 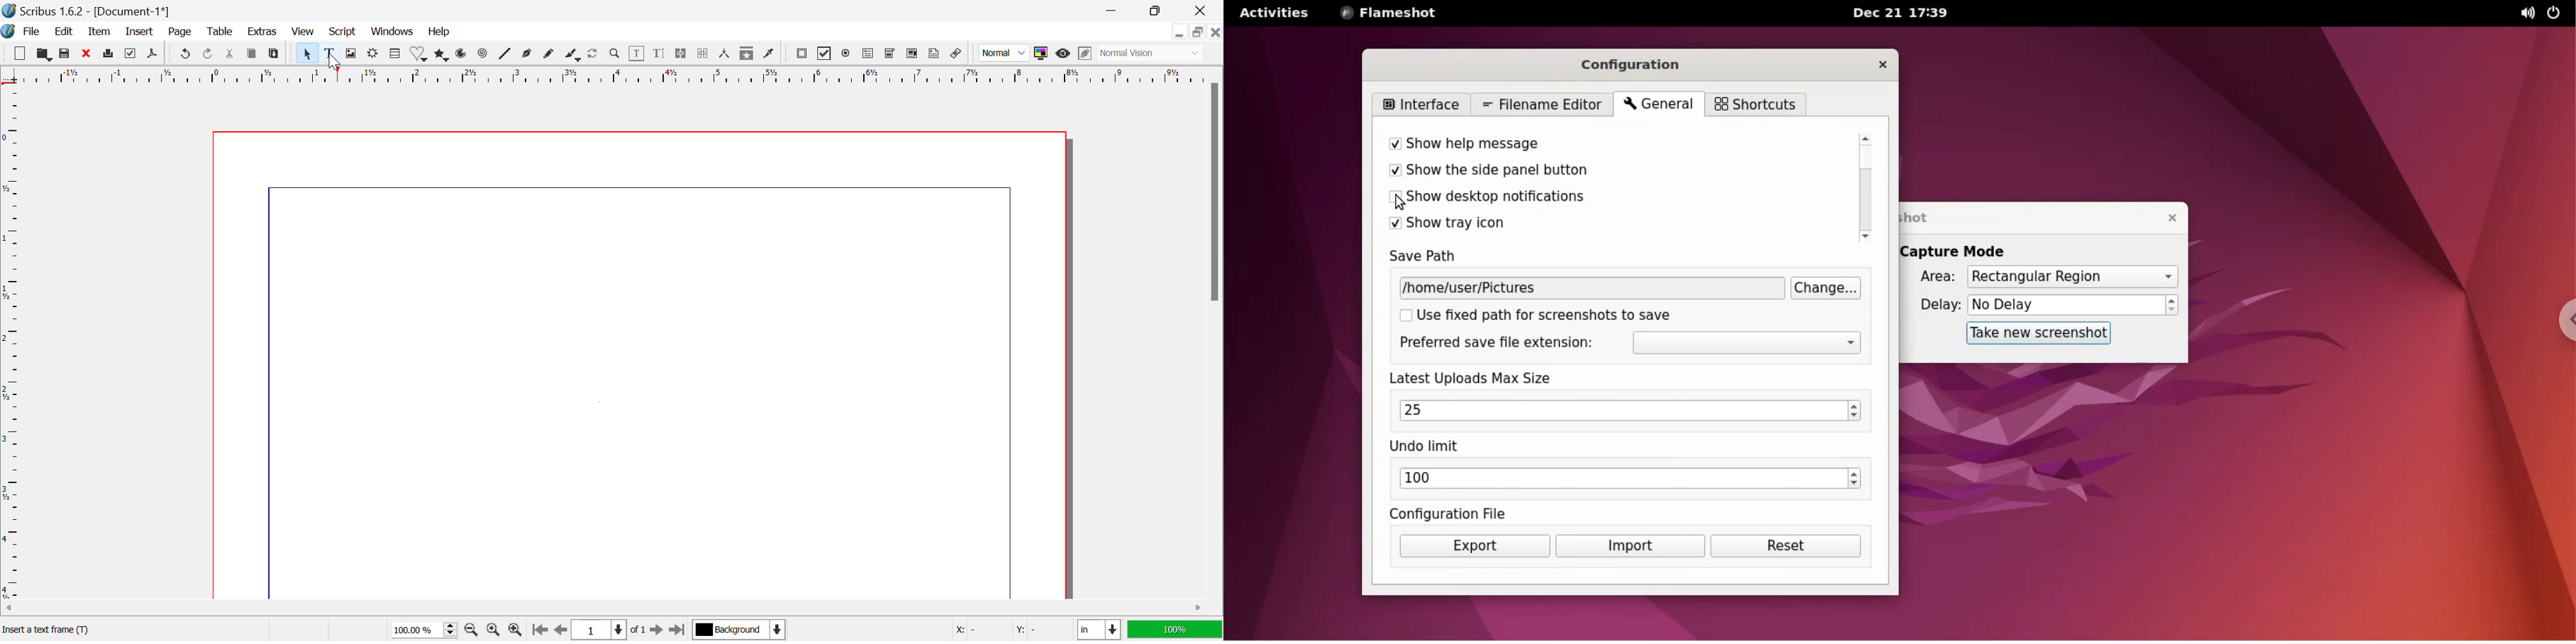 I want to click on show the side panel button checkbox, so click(x=1597, y=172).